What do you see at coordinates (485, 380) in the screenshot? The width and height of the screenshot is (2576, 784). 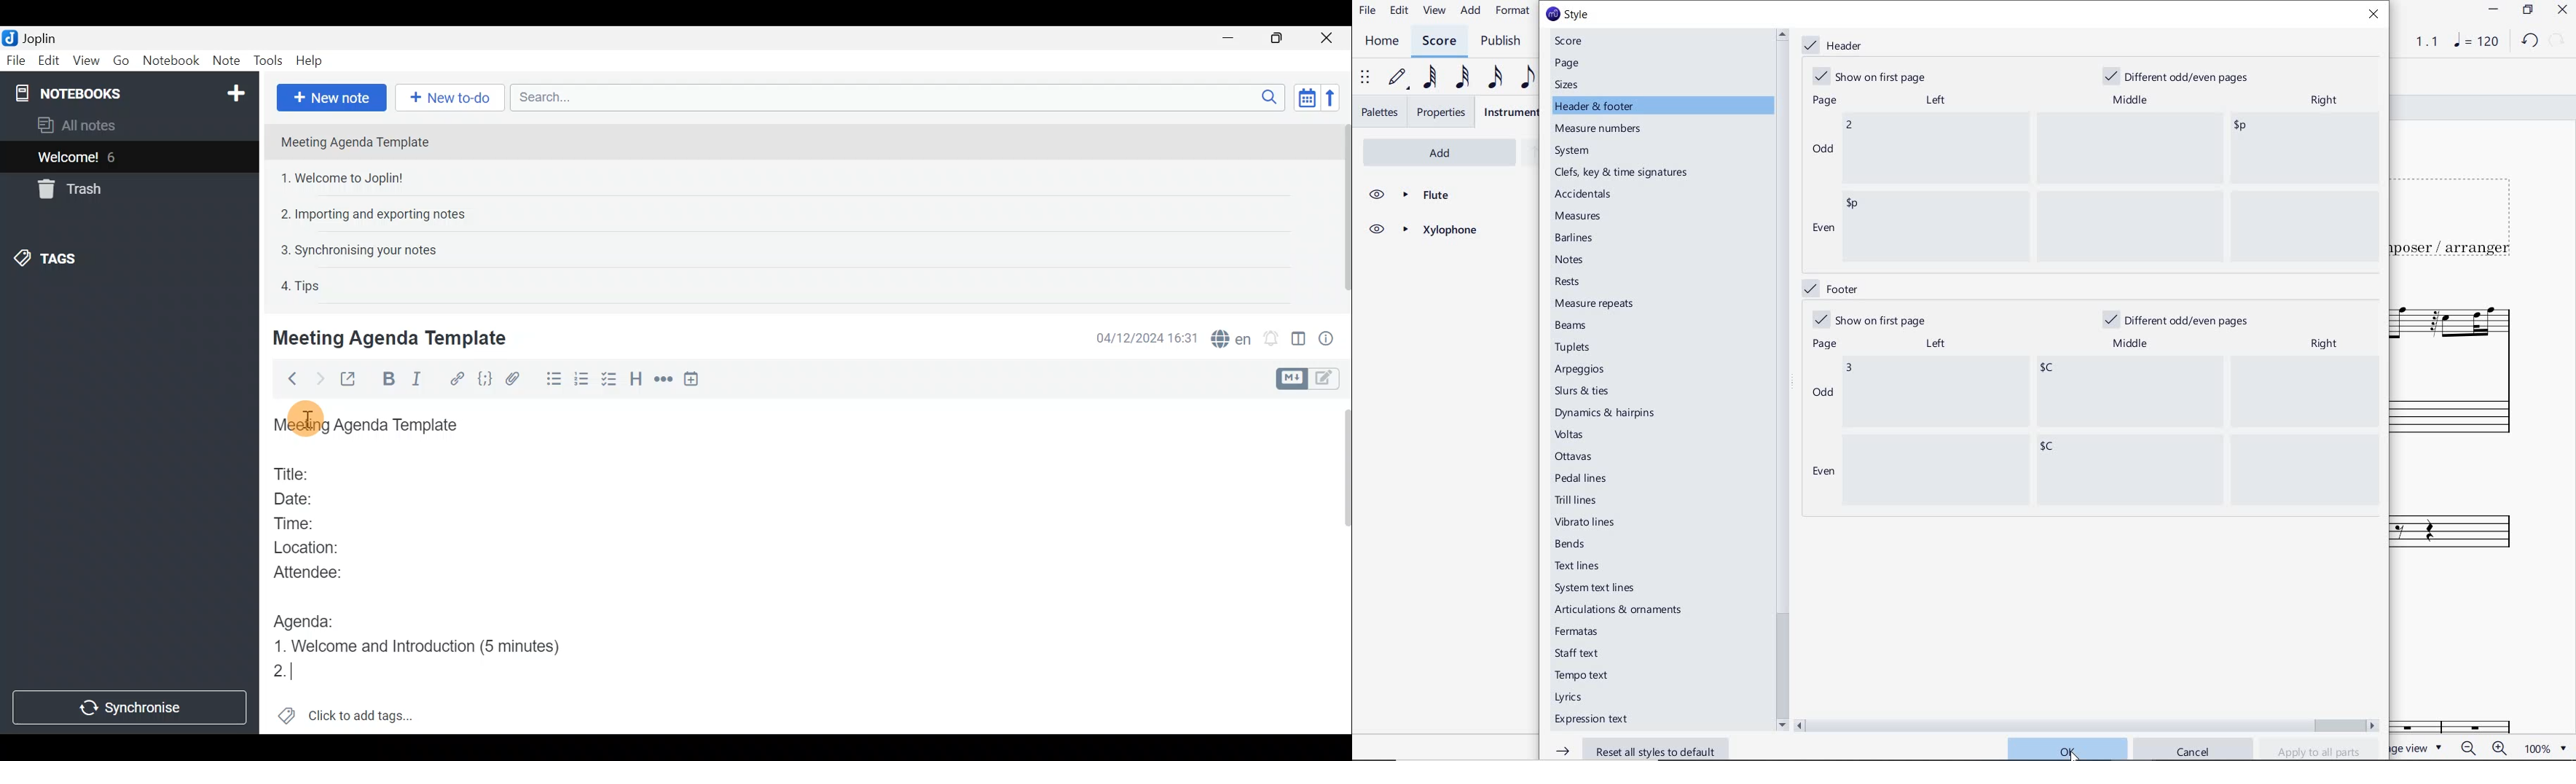 I see `Code` at bounding box center [485, 380].